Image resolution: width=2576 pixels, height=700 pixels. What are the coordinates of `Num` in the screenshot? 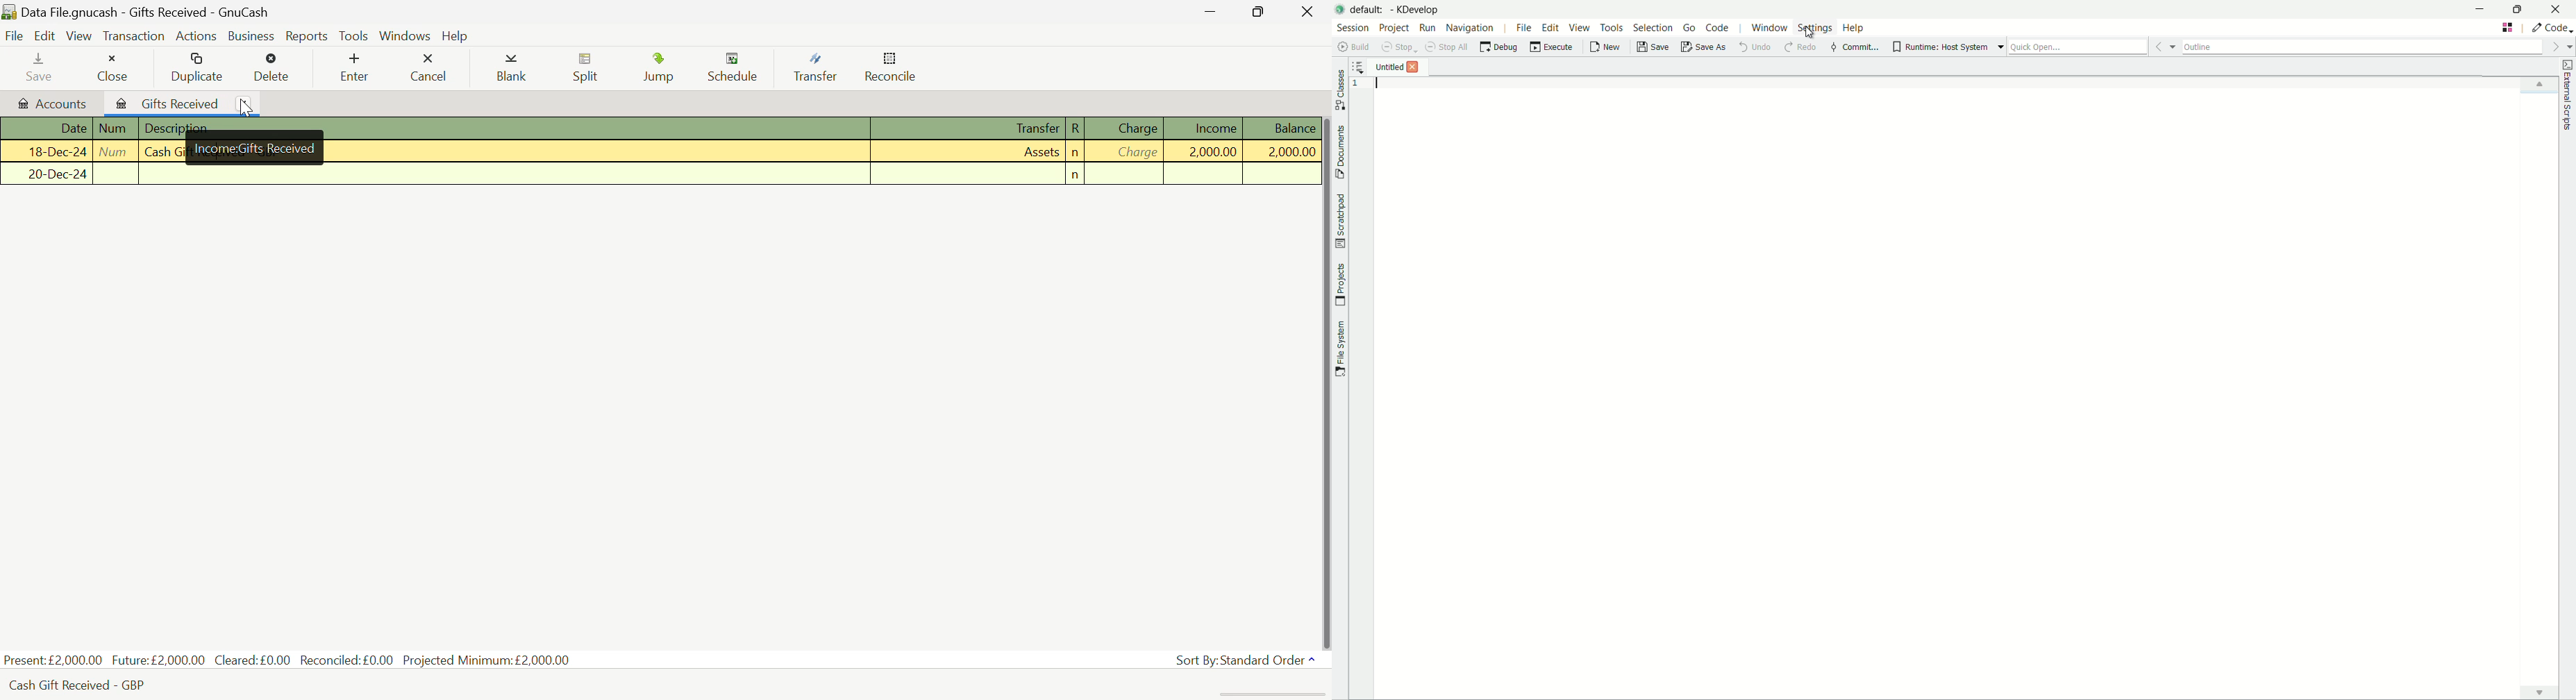 It's located at (116, 151).